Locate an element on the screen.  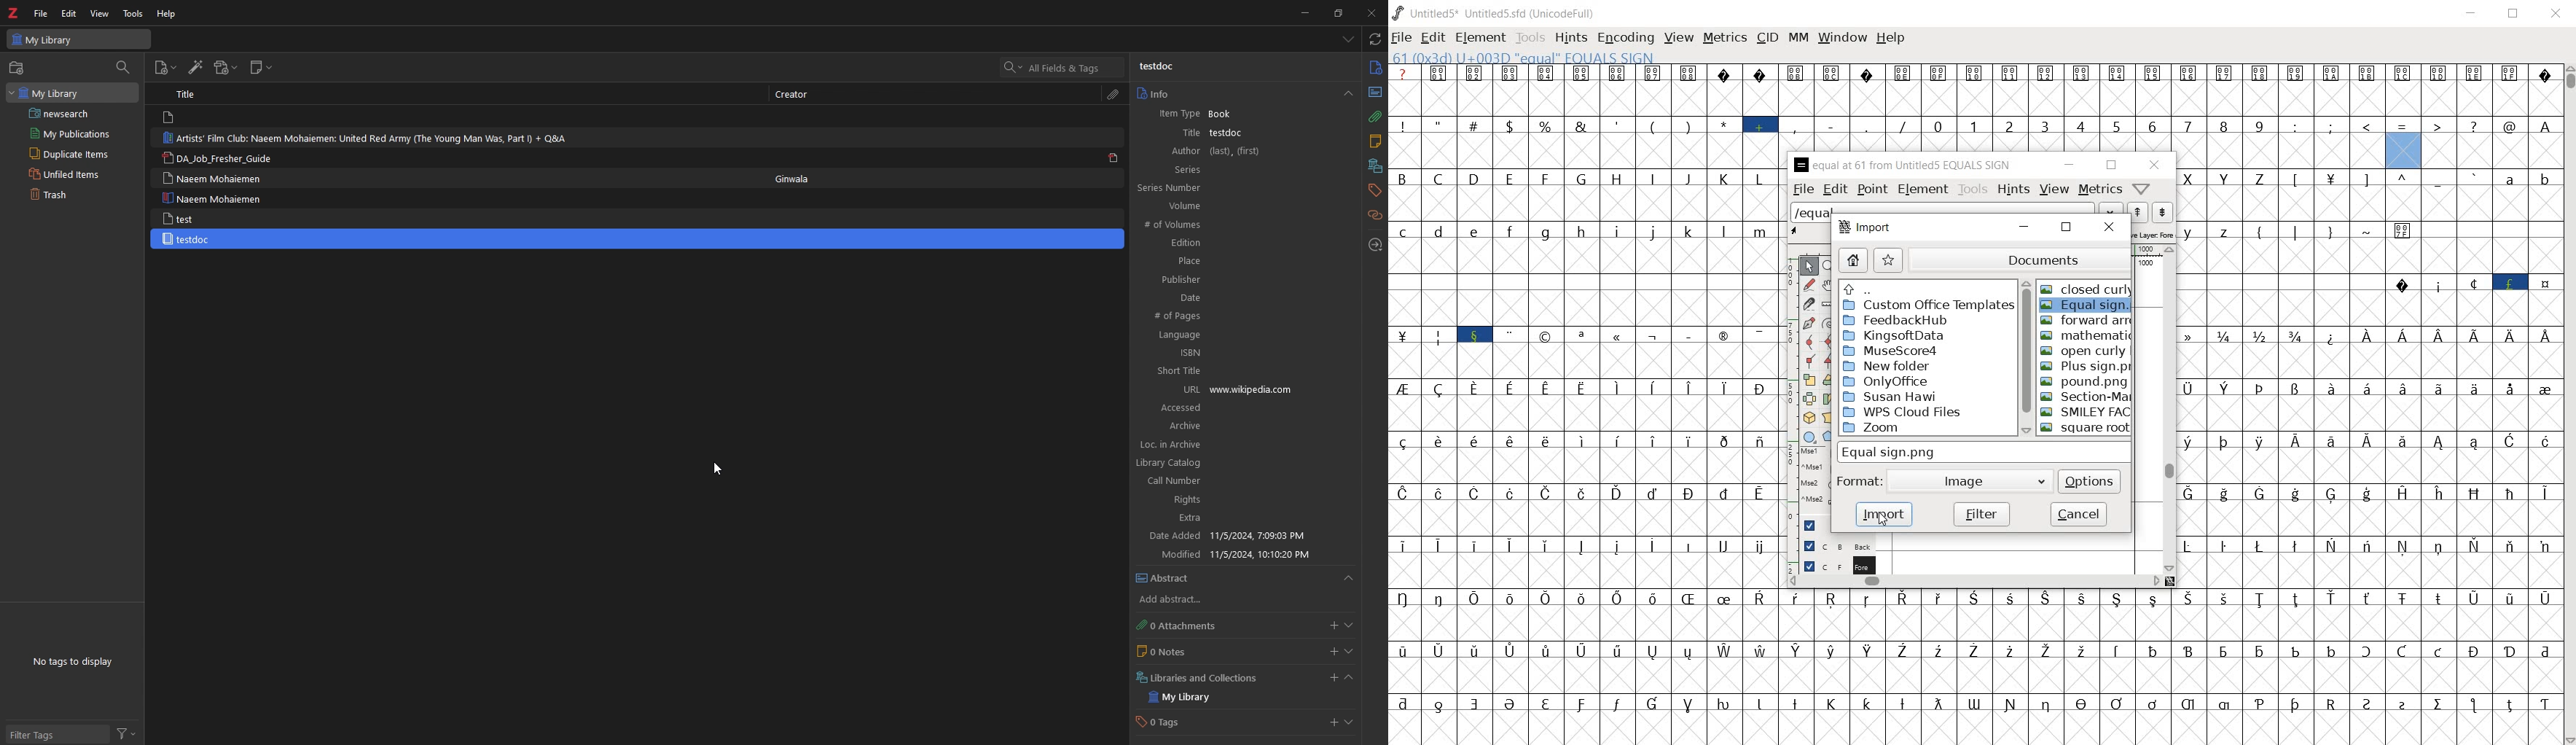
SUSAN HAWI is located at coordinates (1895, 397).